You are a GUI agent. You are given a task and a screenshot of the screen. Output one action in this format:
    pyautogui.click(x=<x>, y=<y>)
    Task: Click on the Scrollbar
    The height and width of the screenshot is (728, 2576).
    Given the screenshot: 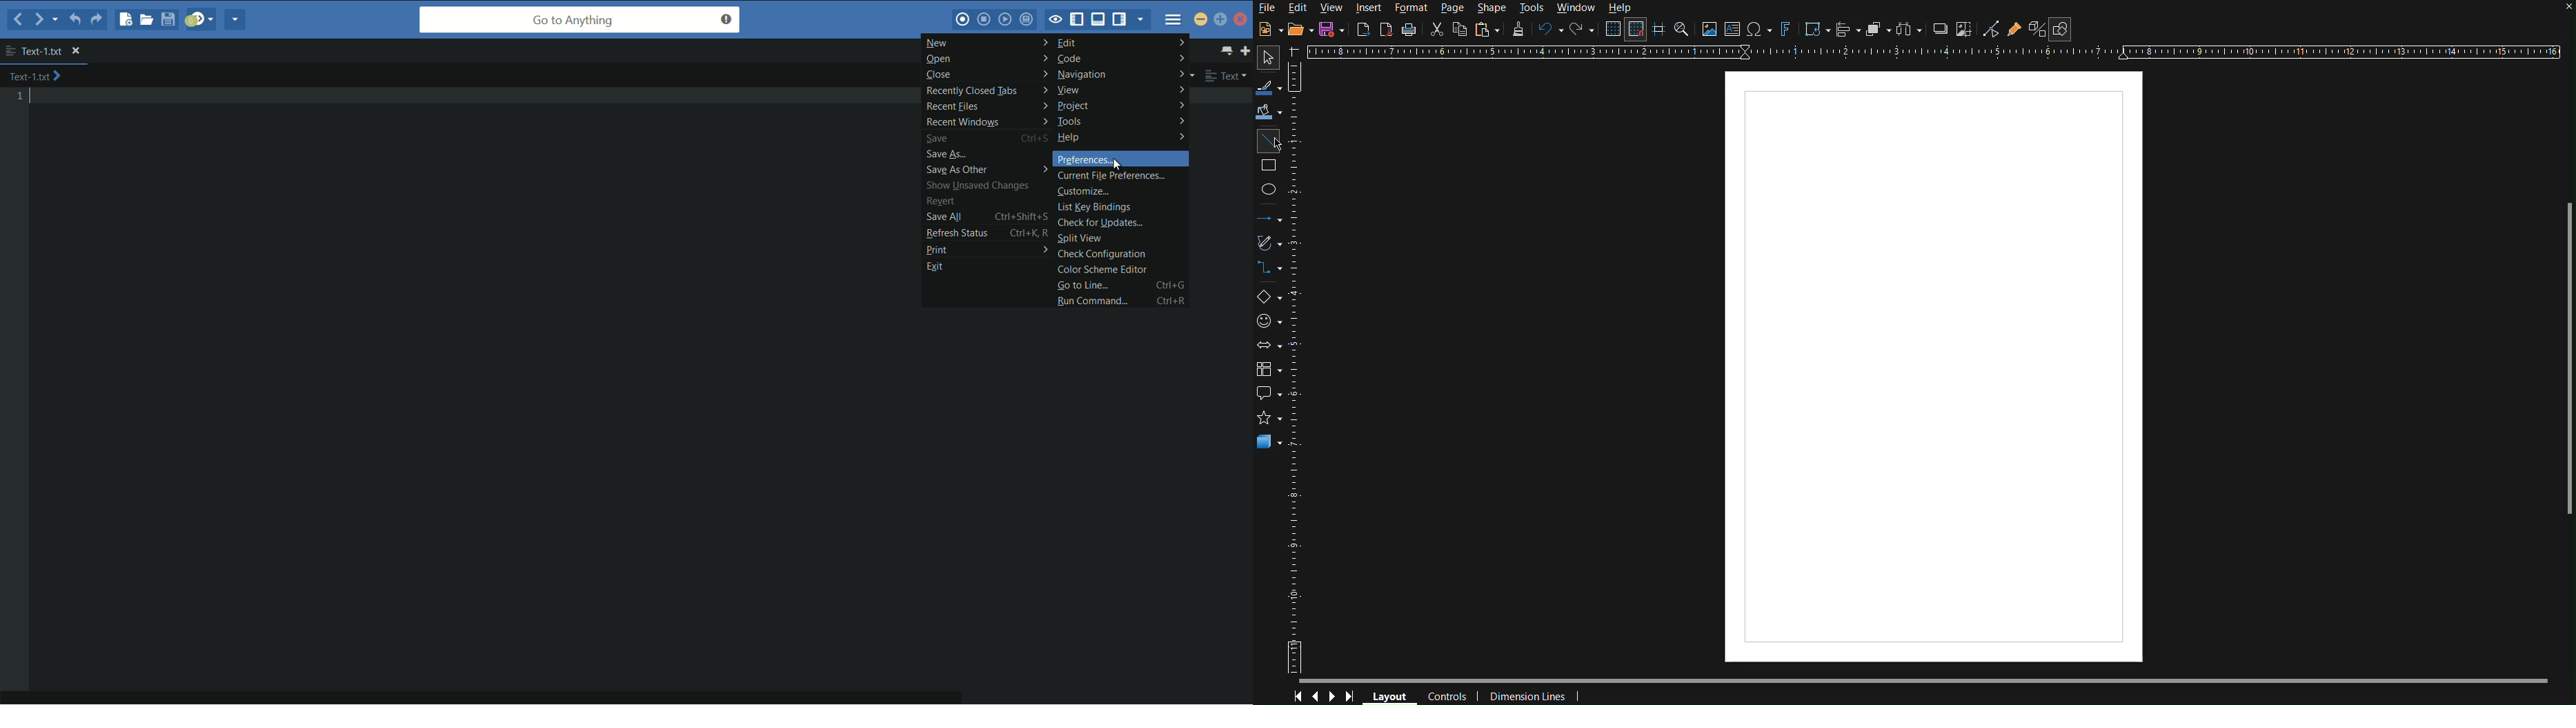 What is the action you would take?
    pyautogui.click(x=1923, y=681)
    